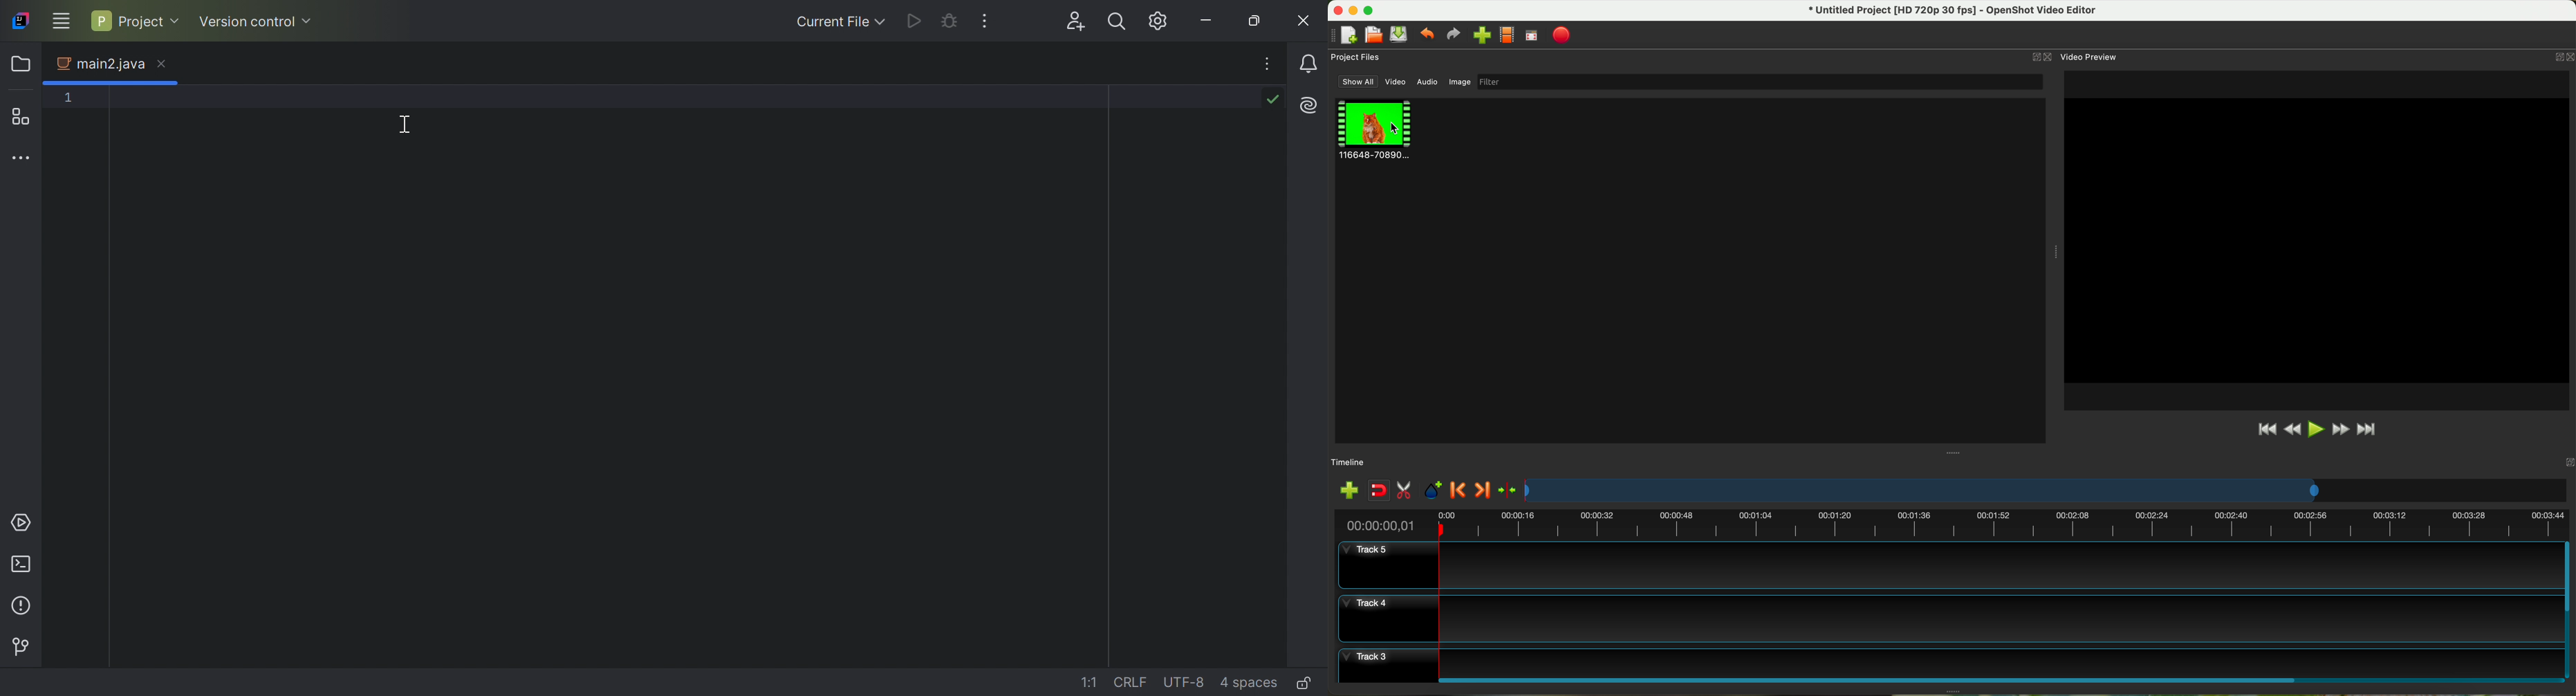 The image size is (2576, 700). What do you see at coordinates (1370, 10) in the screenshot?
I see `maximize program` at bounding box center [1370, 10].